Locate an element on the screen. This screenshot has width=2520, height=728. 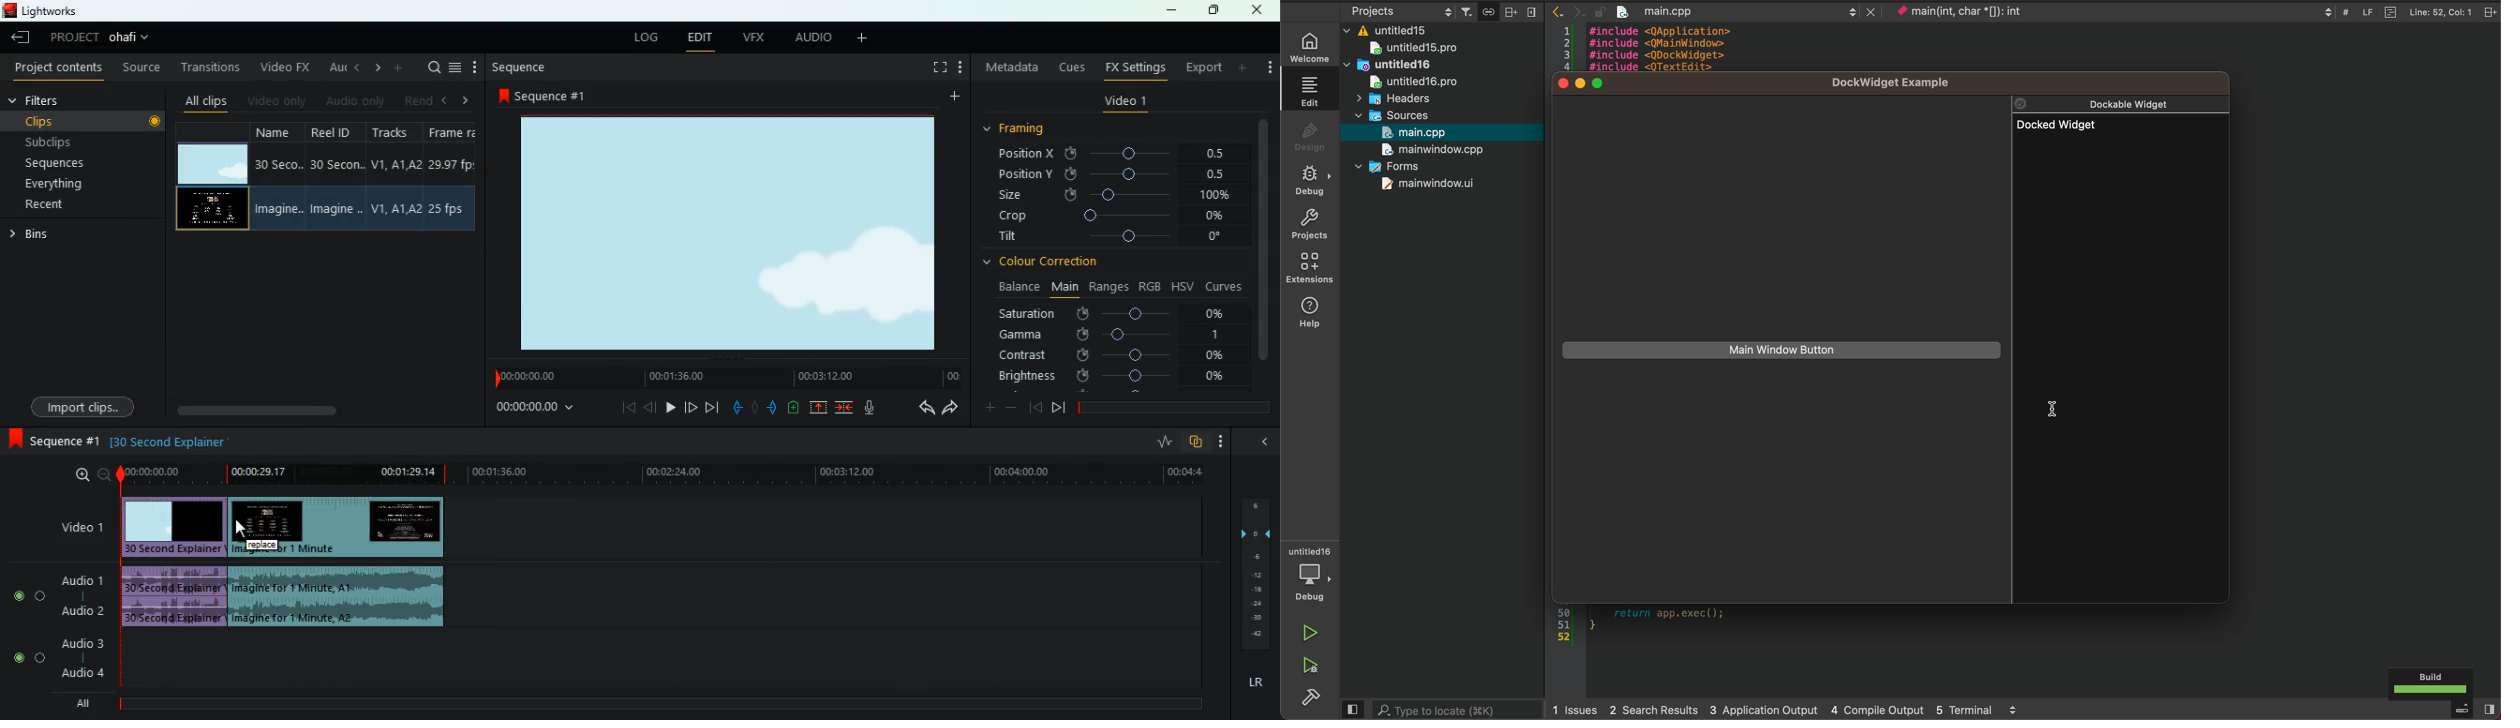
forms is located at coordinates (1396, 166).